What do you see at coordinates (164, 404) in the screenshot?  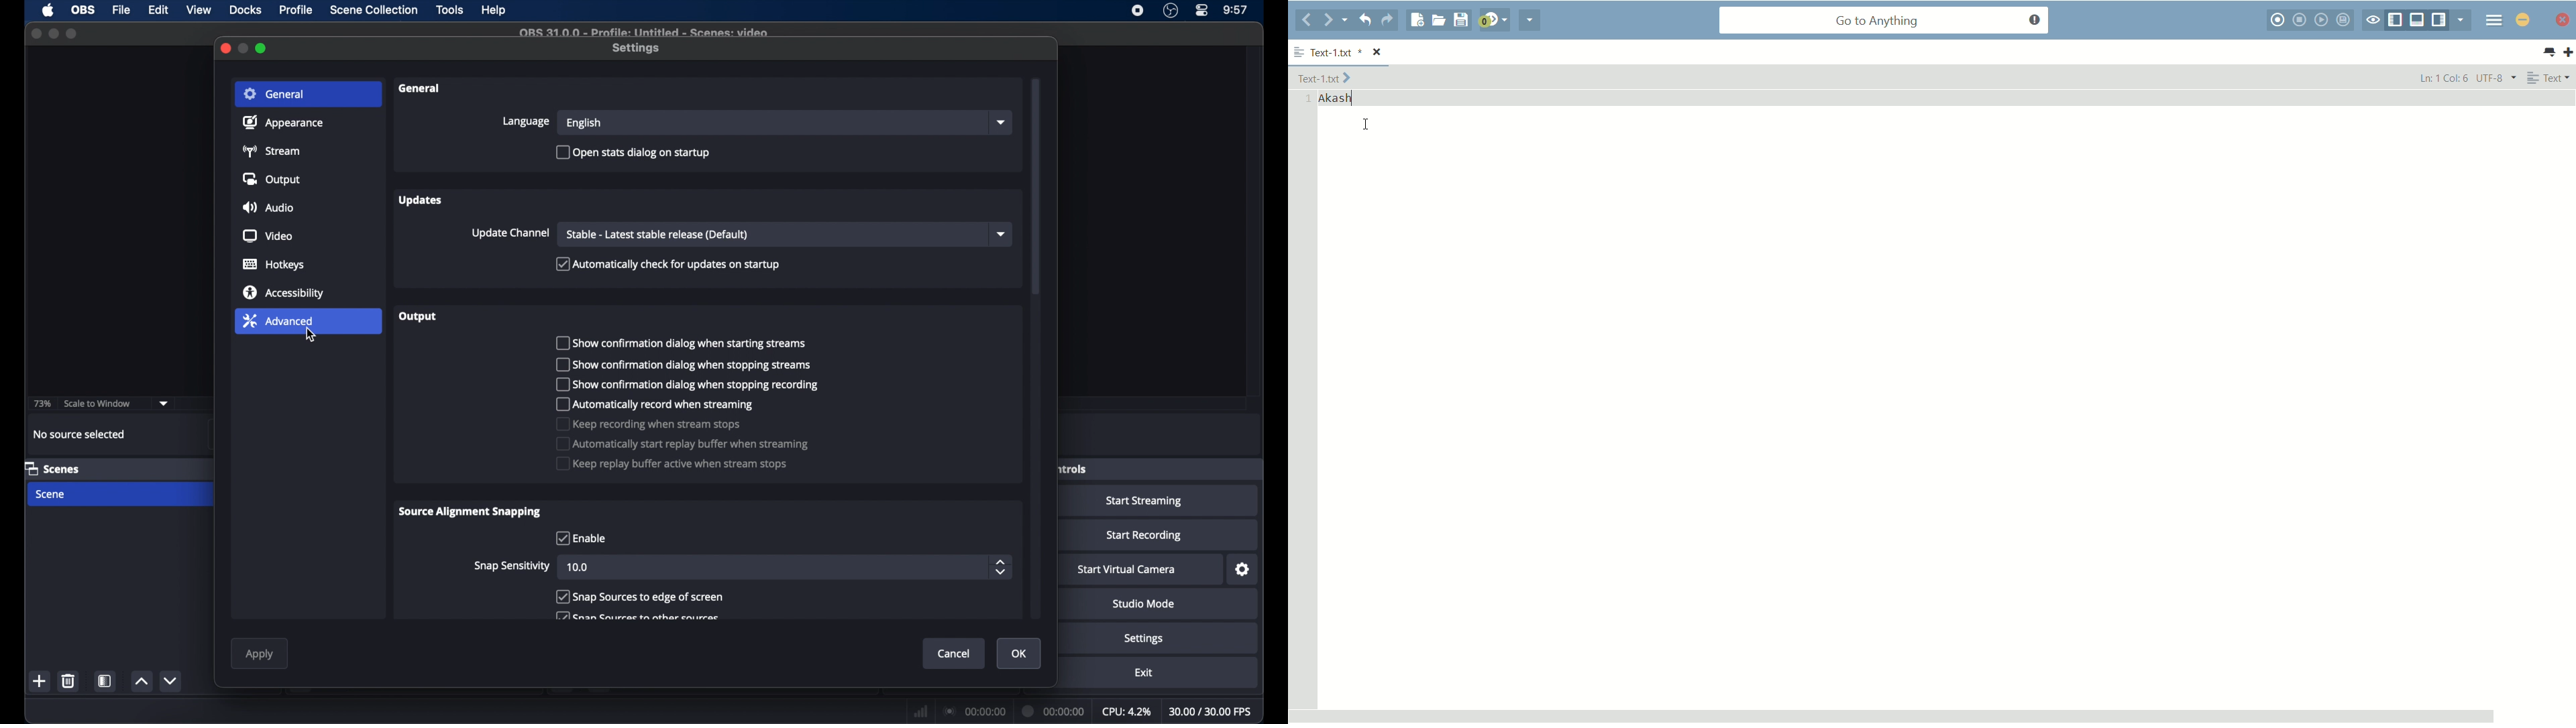 I see `dropdown` at bounding box center [164, 404].